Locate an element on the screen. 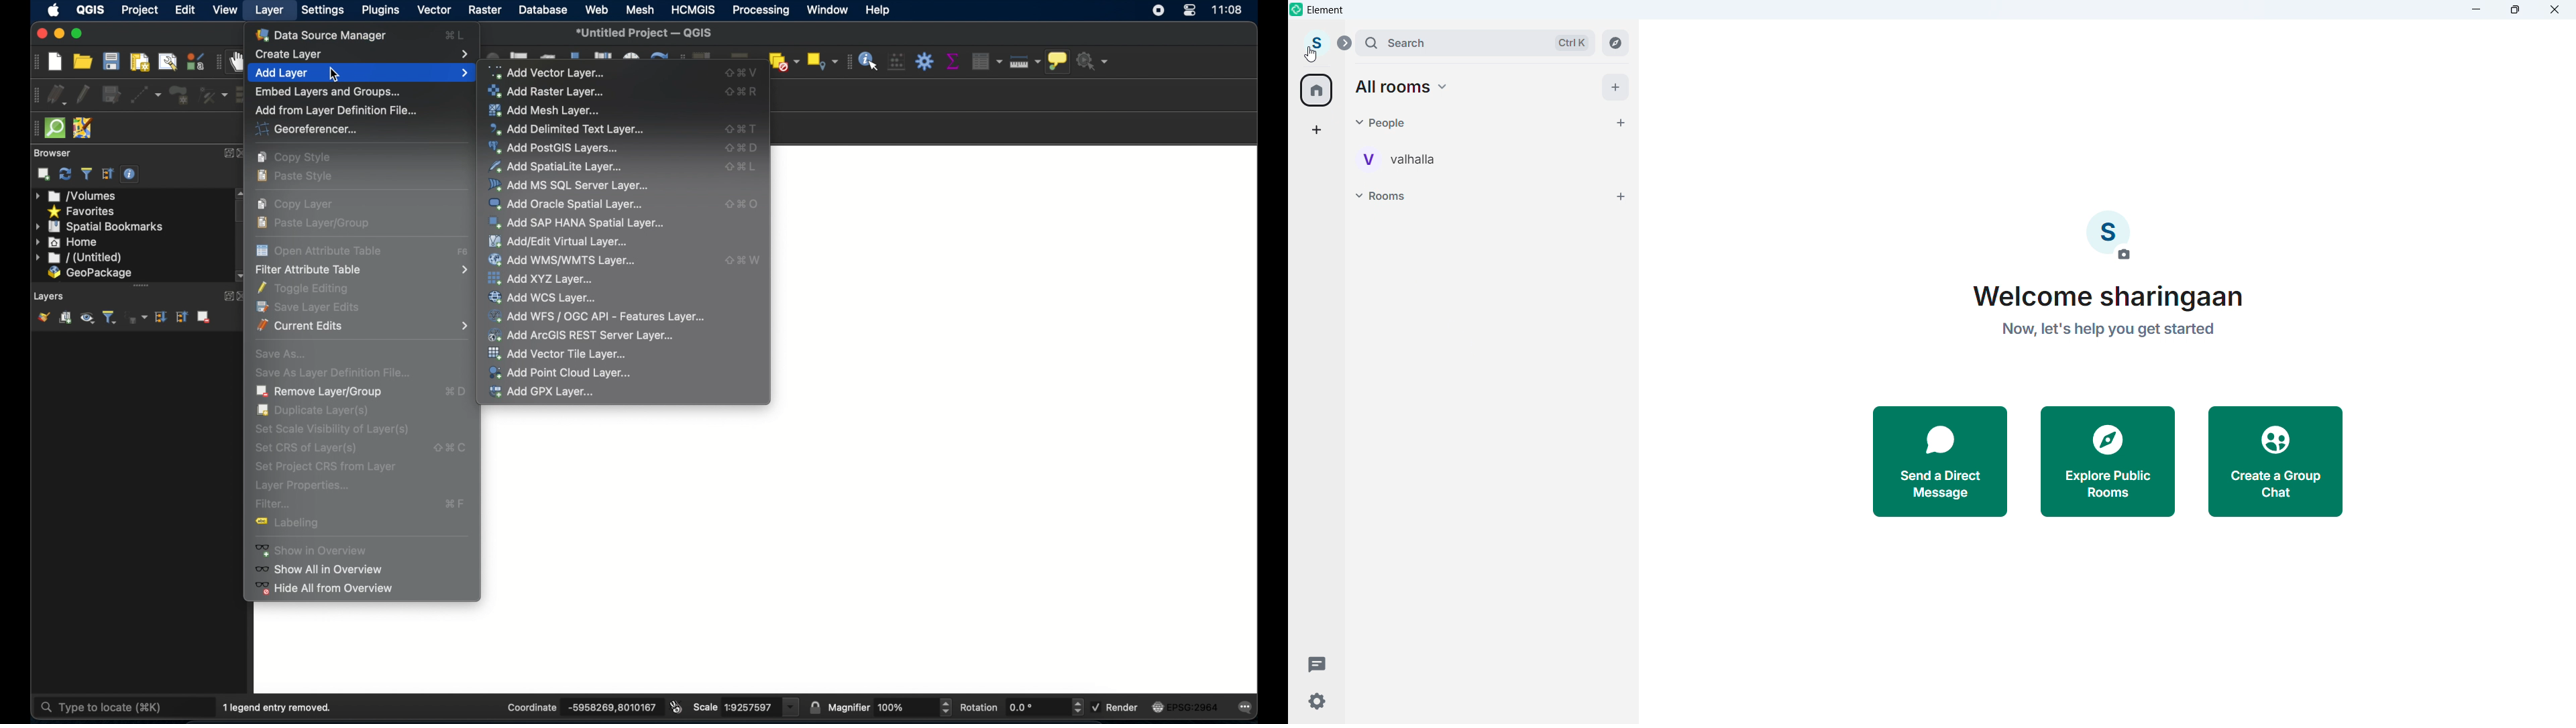 This screenshot has width=2576, height=728. Personal room  is located at coordinates (1405, 159).